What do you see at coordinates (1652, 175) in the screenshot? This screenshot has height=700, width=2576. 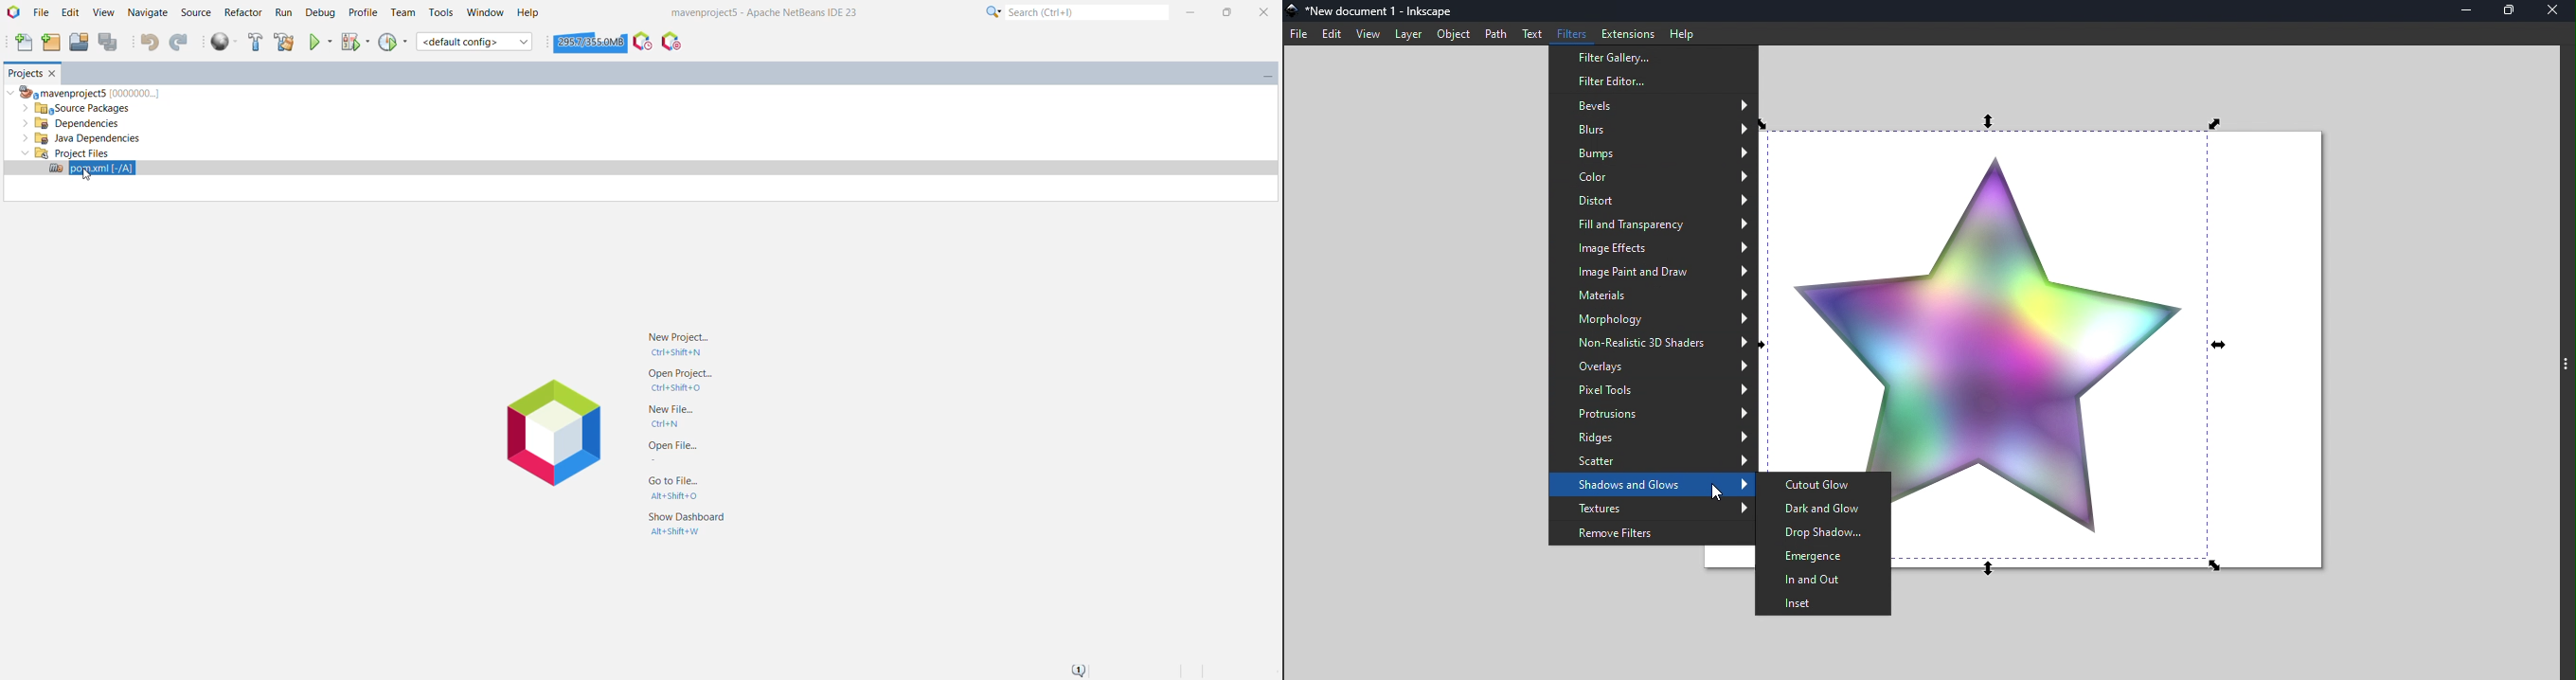 I see `Color ` at bounding box center [1652, 175].